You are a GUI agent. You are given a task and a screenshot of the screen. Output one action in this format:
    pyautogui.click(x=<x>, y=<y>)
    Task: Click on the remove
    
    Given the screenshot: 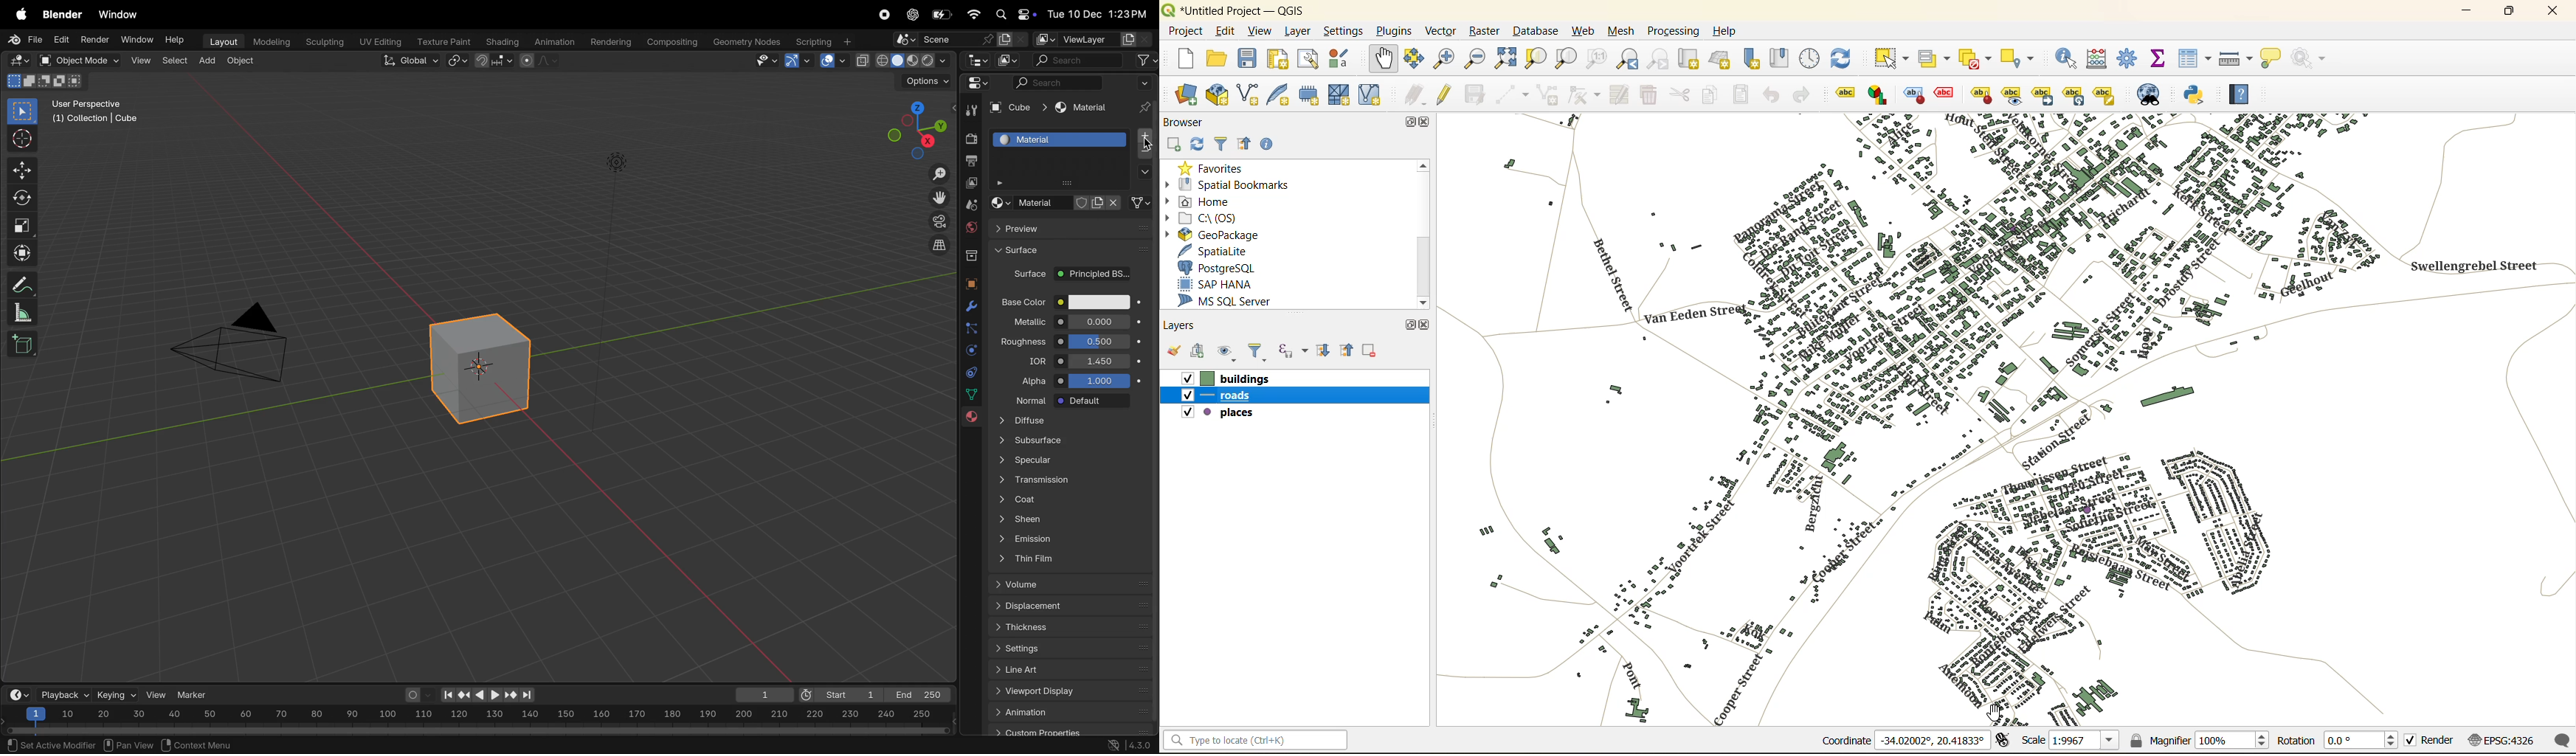 What is the action you would take?
    pyautogui.click(x=1368, y=353)
    